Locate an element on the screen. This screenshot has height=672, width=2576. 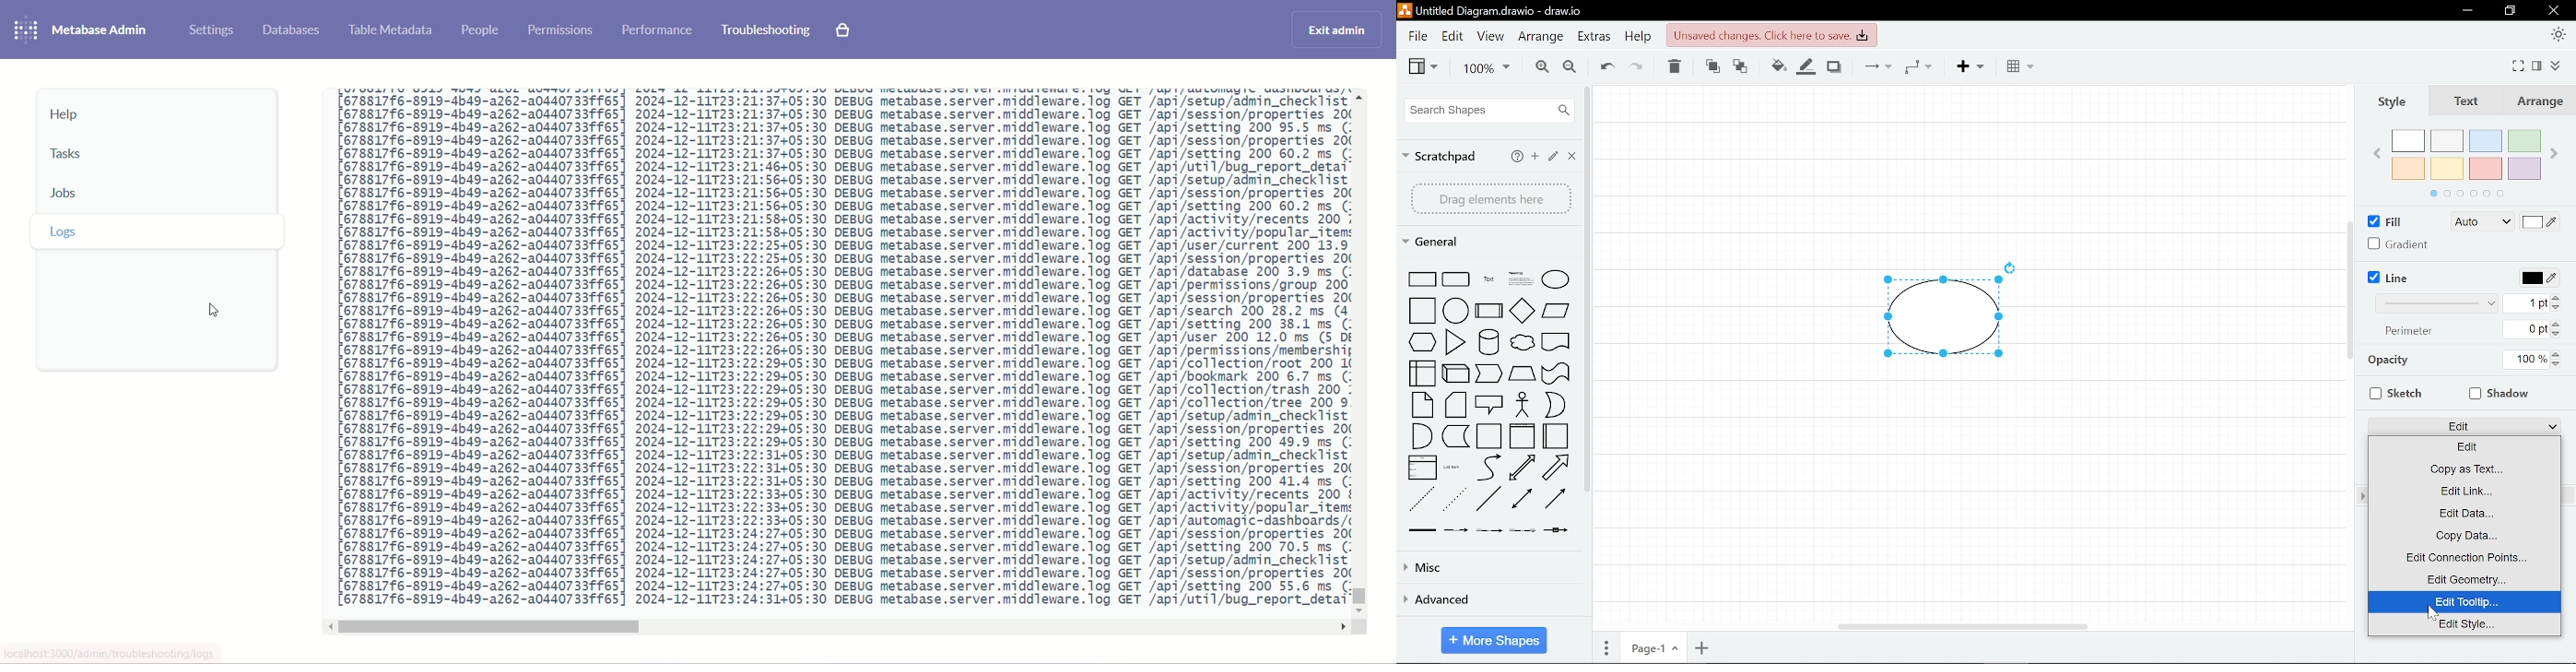
text is located at coordinates (1487, 279).